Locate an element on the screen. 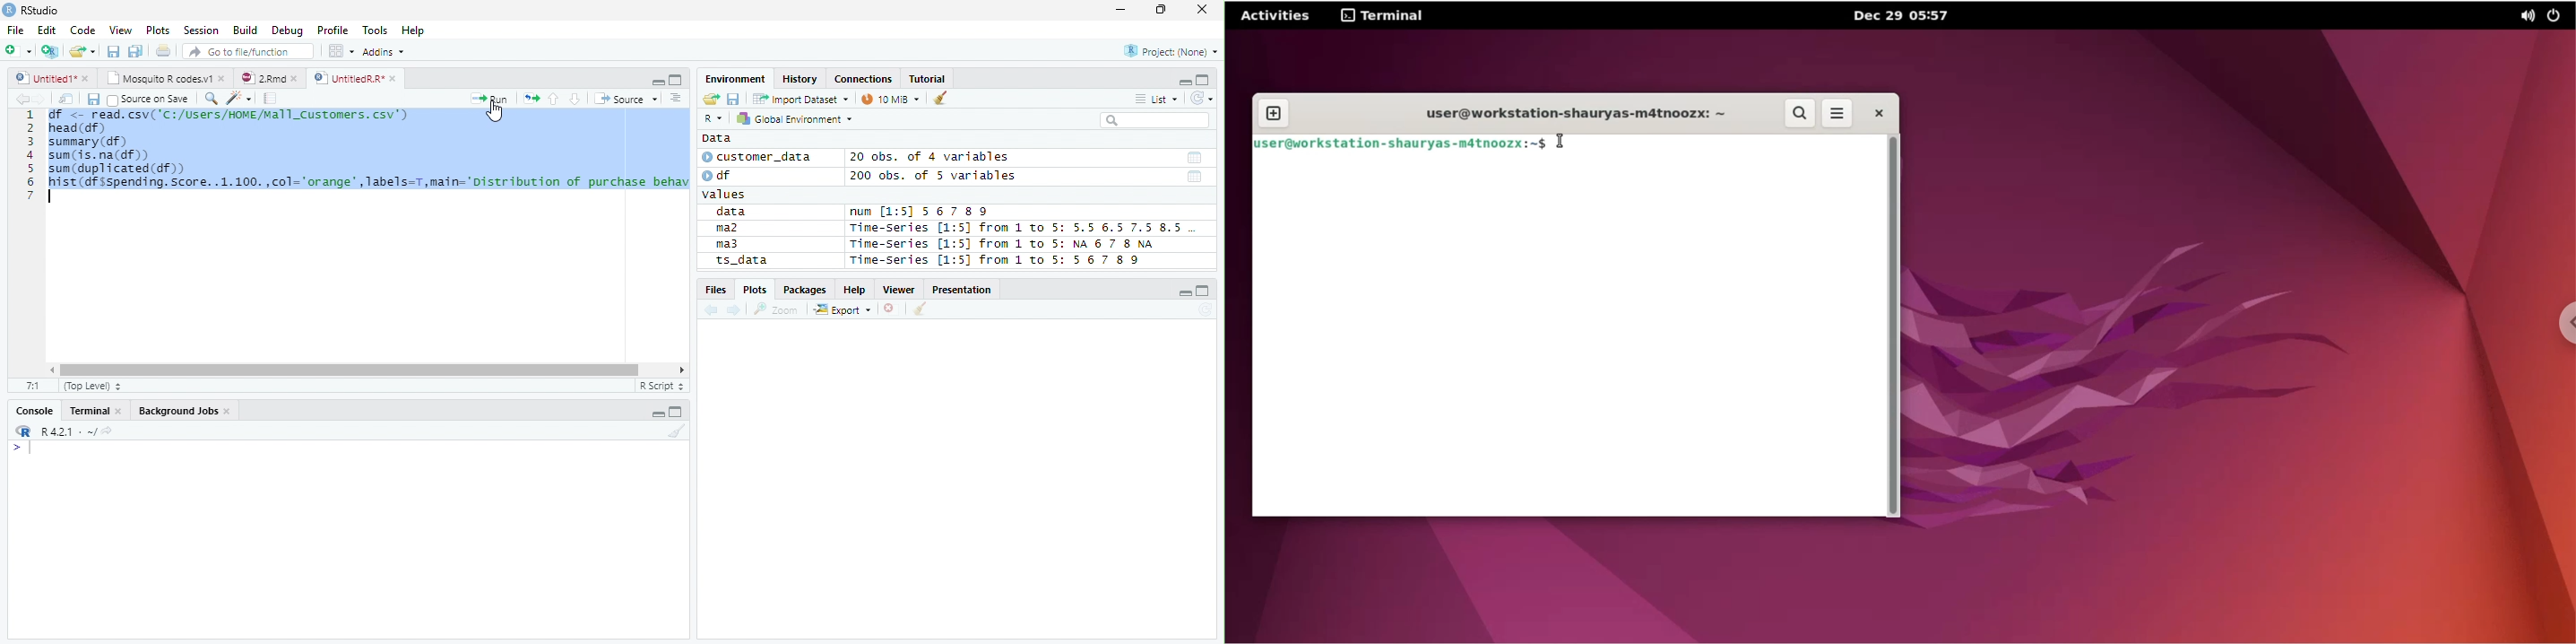 The width and height of the screenshot is (2576, 644). 10 MiB is located at coordinates (892, 99).